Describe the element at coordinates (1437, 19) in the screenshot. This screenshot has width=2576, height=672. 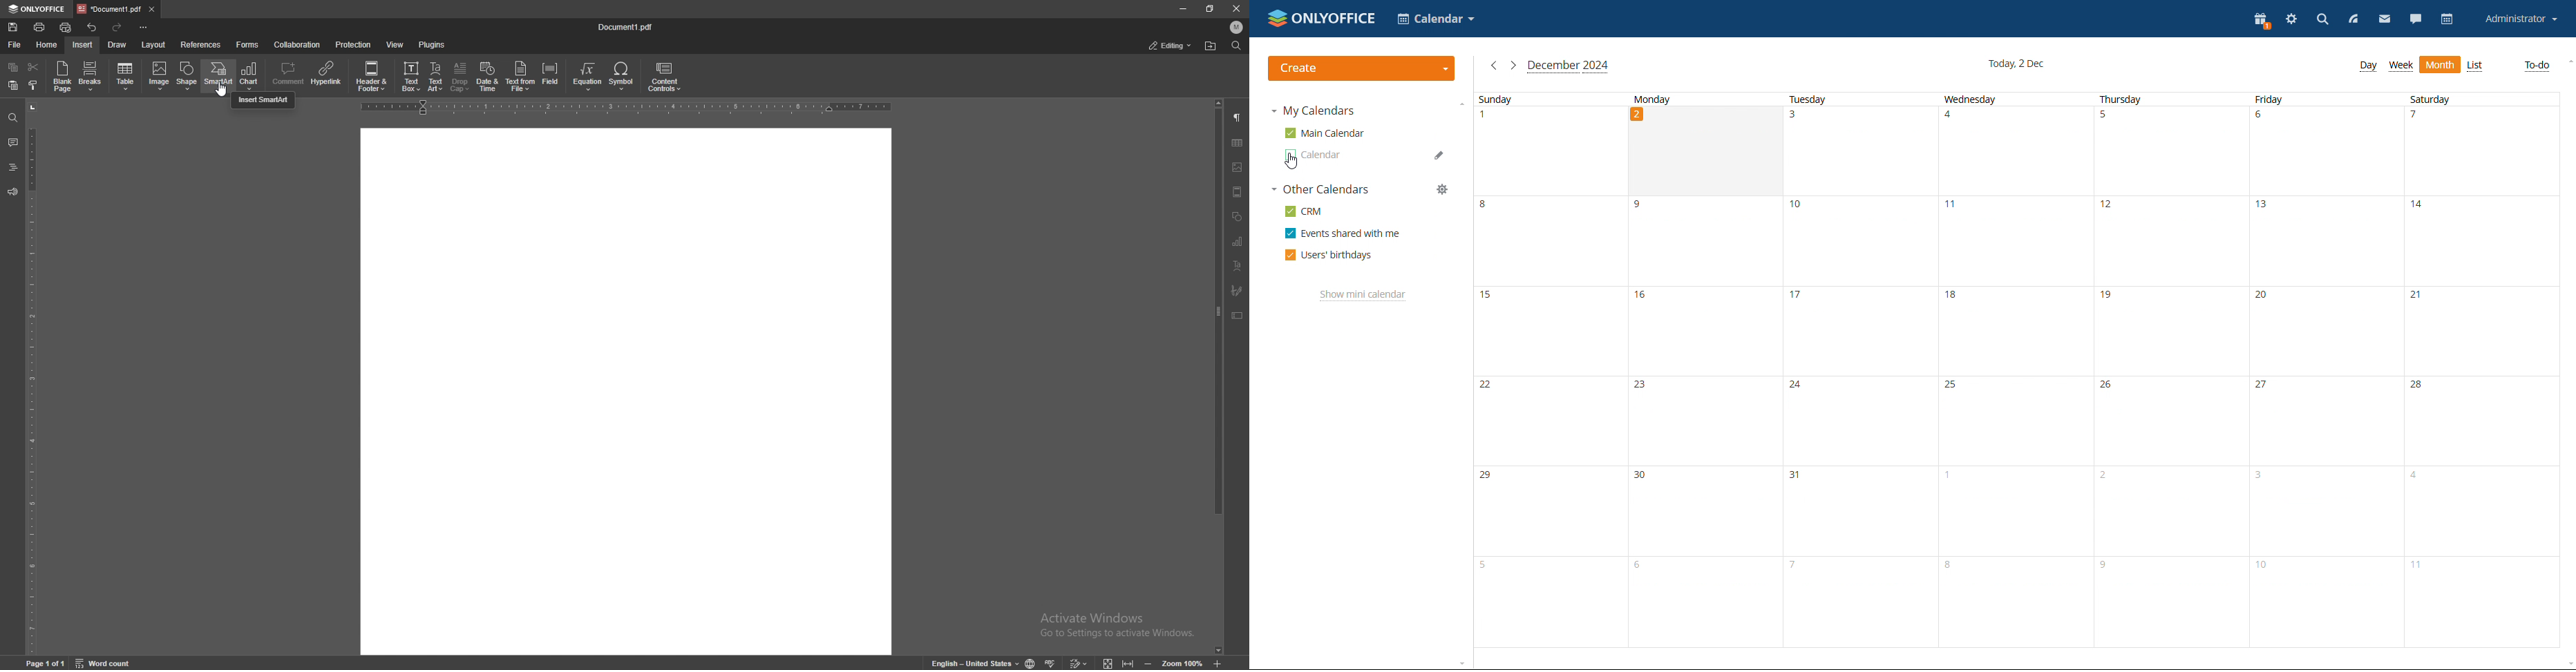
I see `select application` at that location.